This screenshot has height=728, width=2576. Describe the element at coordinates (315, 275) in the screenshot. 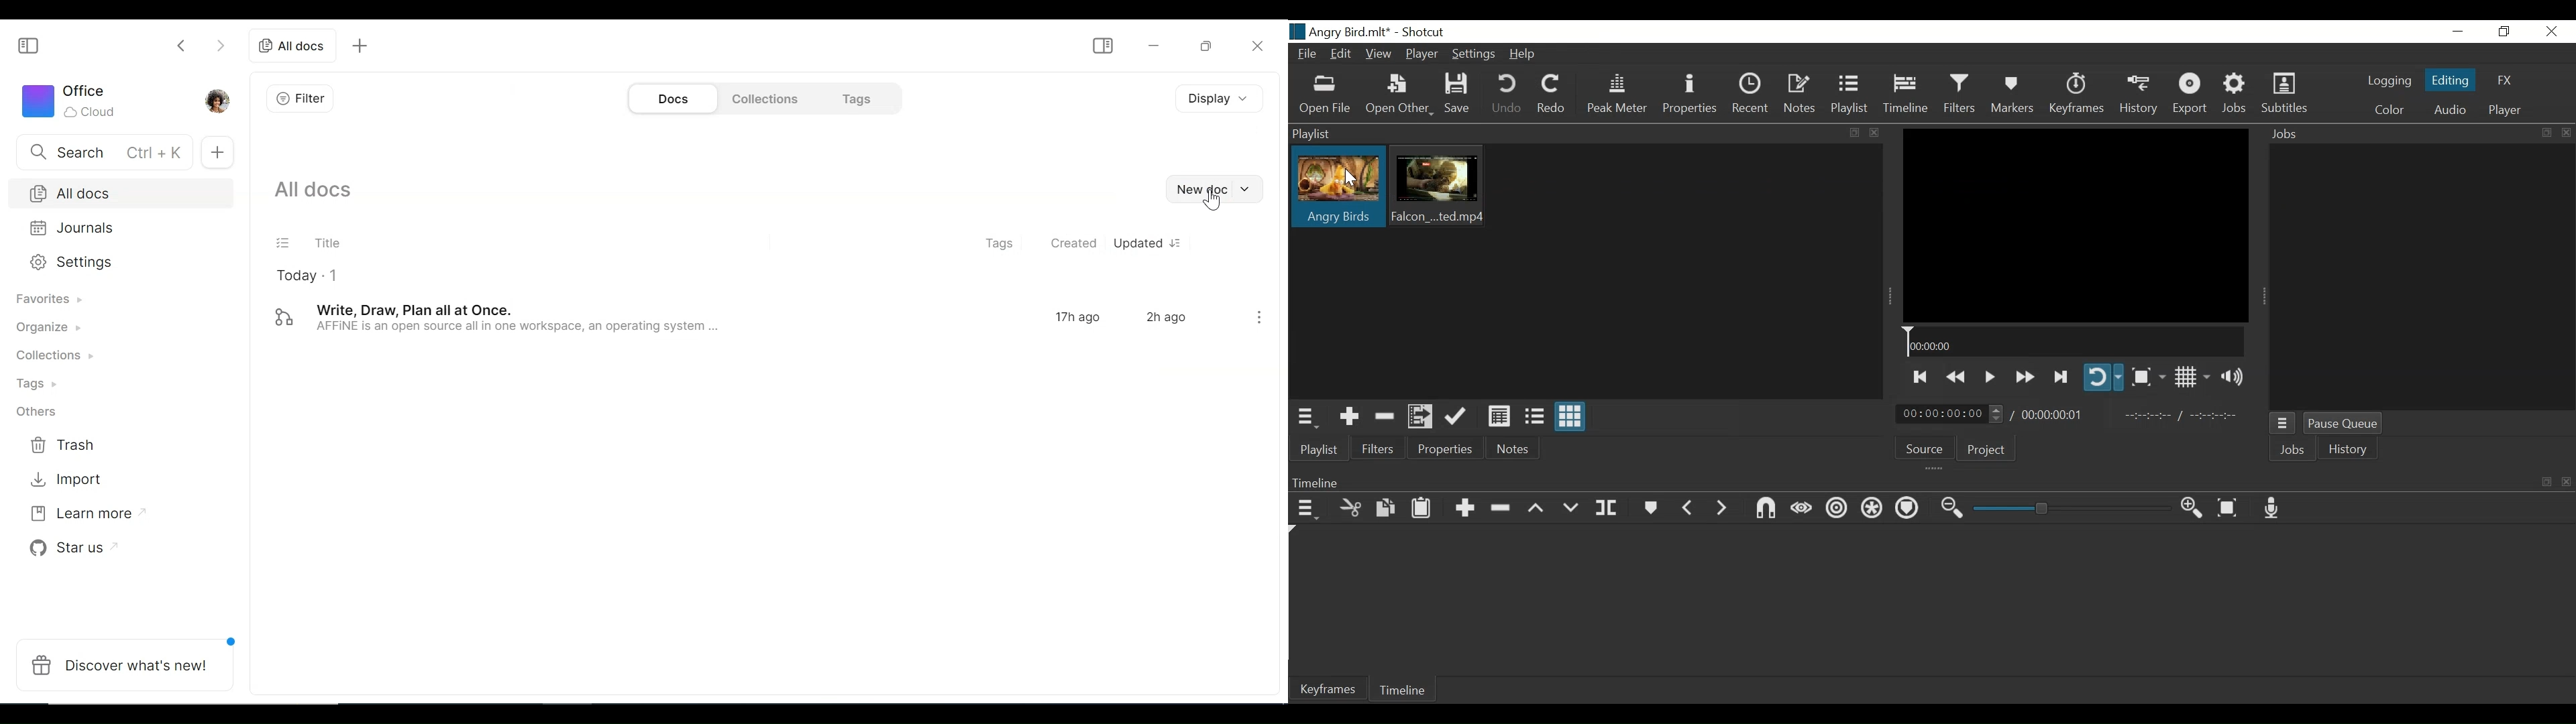

I see `Today - 1` at that location.